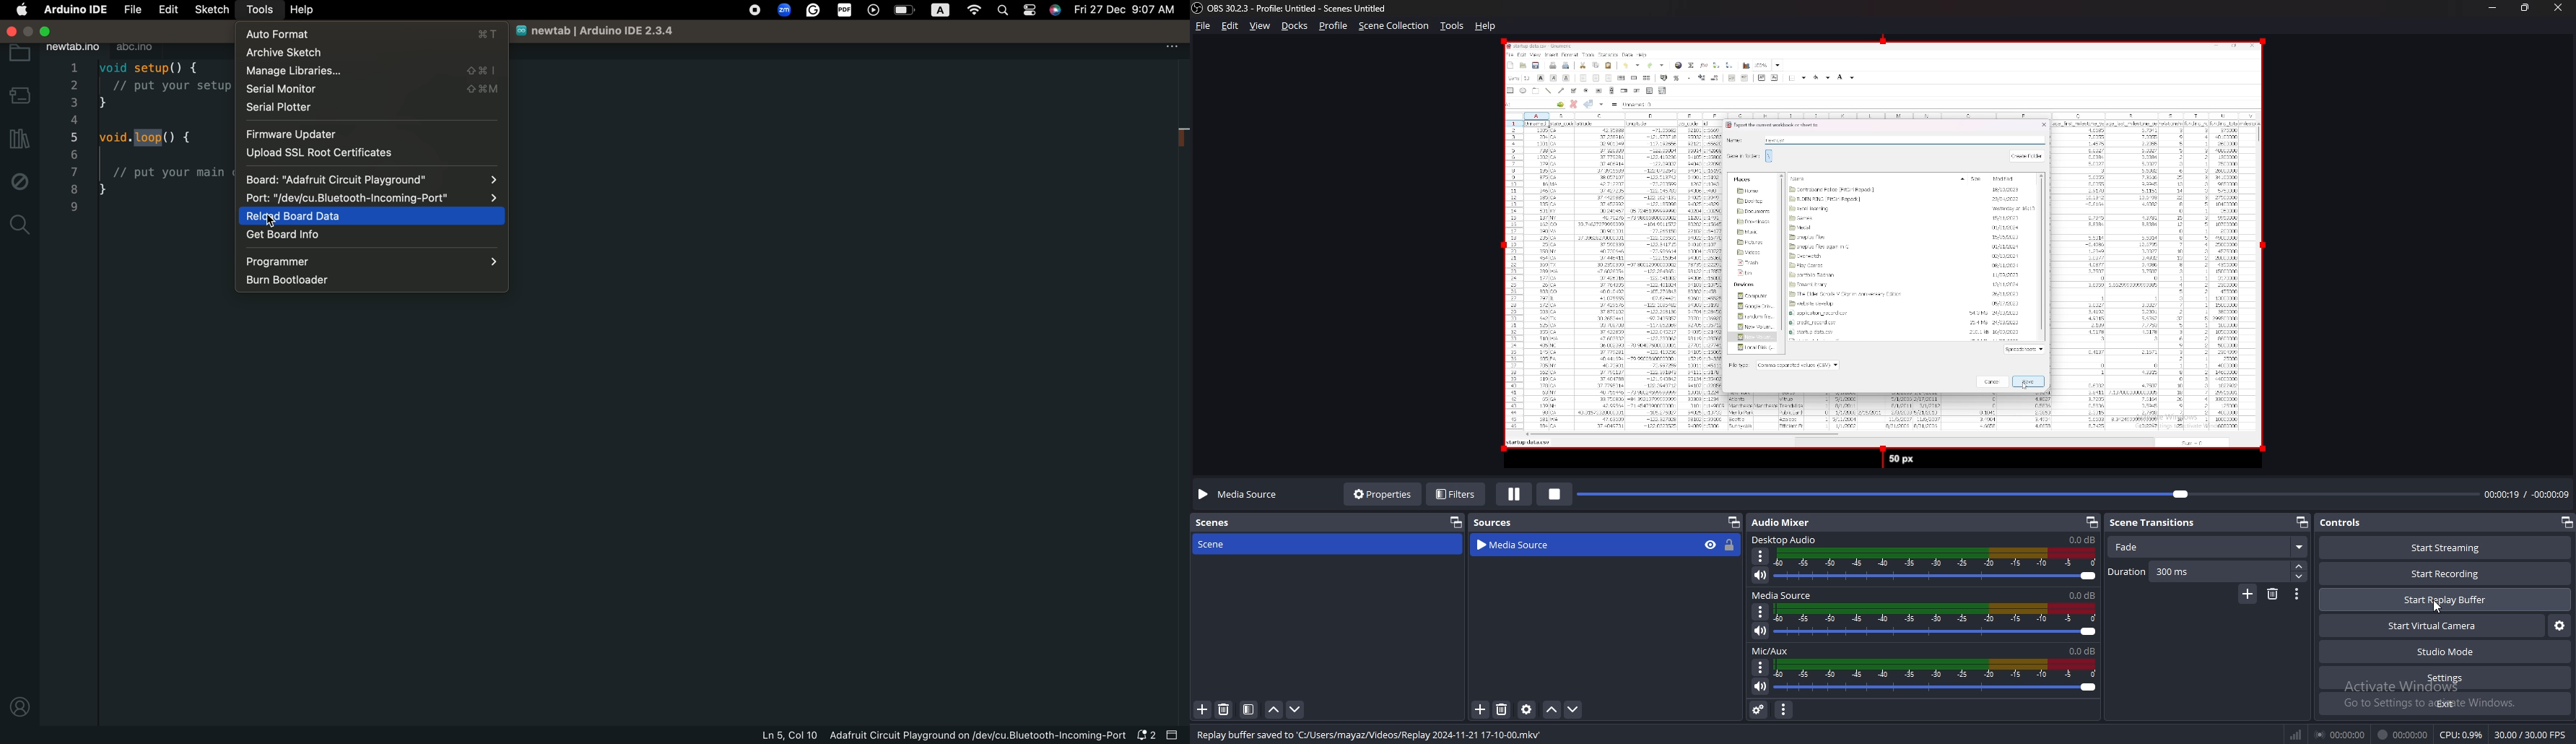  What do you see at coordinates (1295, 25) in the screenshot?
I see `docks` at bounding box center [1295, 25].